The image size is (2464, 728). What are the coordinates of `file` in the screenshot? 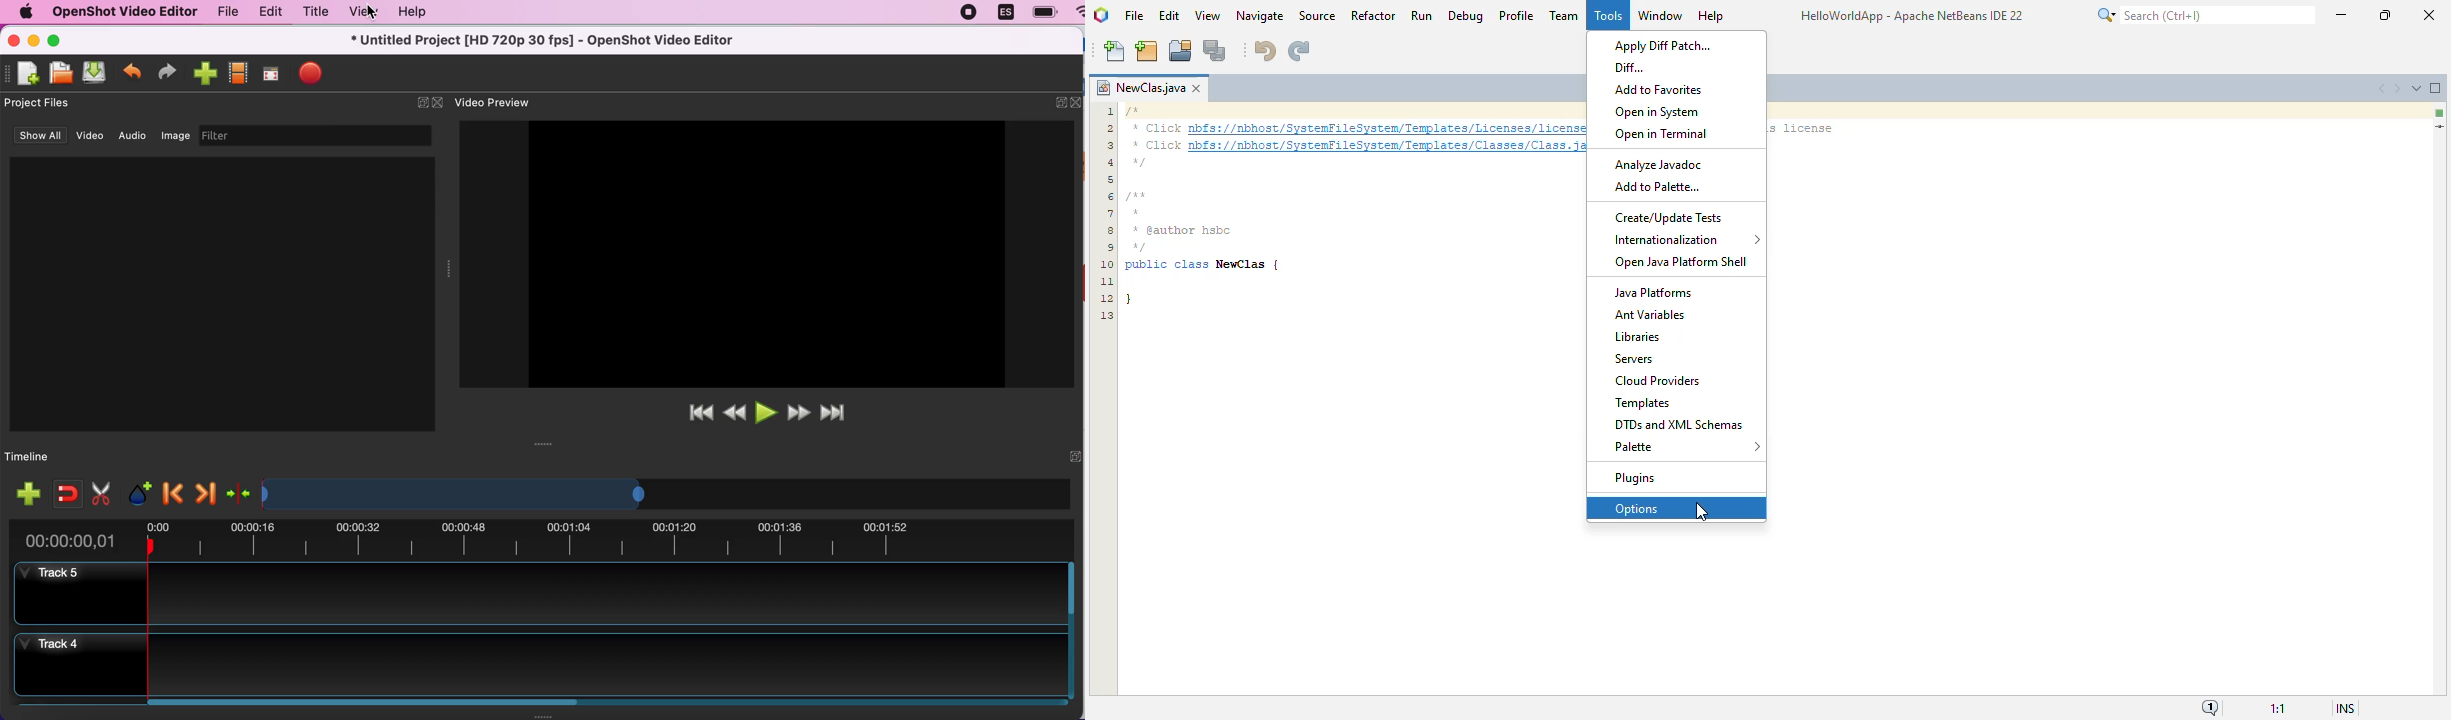 It's located at (224, 12).